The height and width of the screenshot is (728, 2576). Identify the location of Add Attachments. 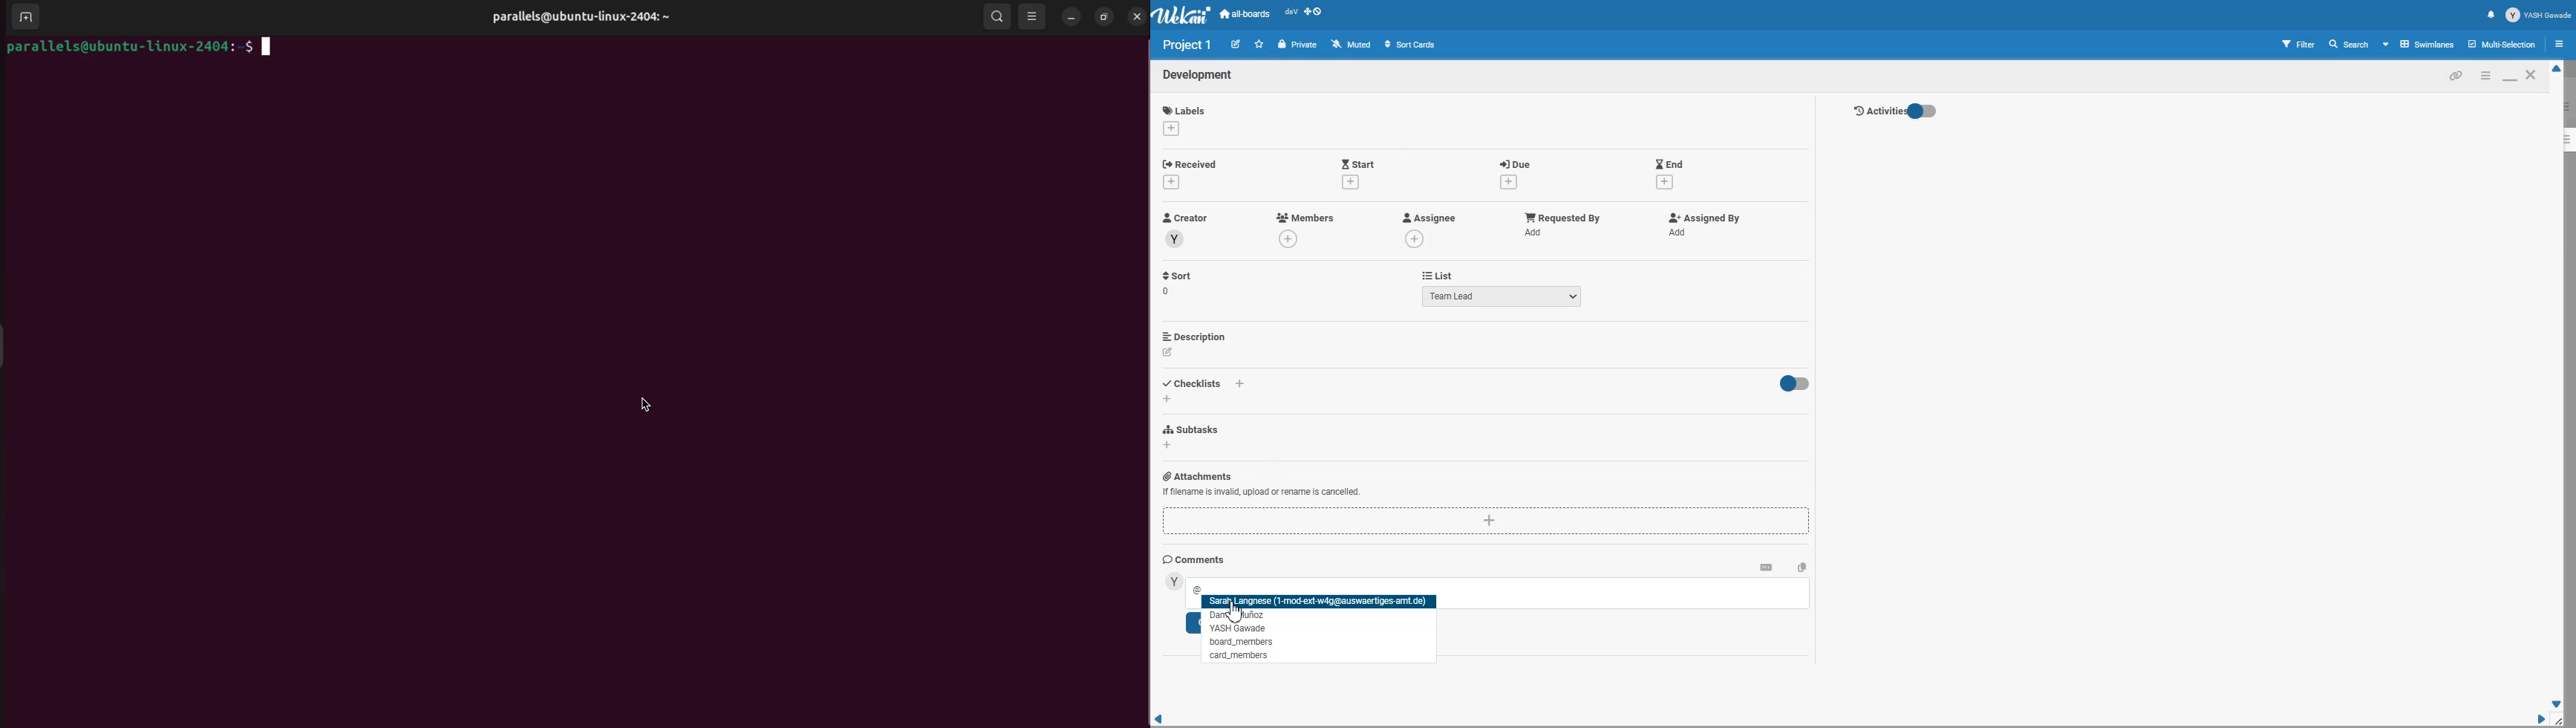
(1261, 493).